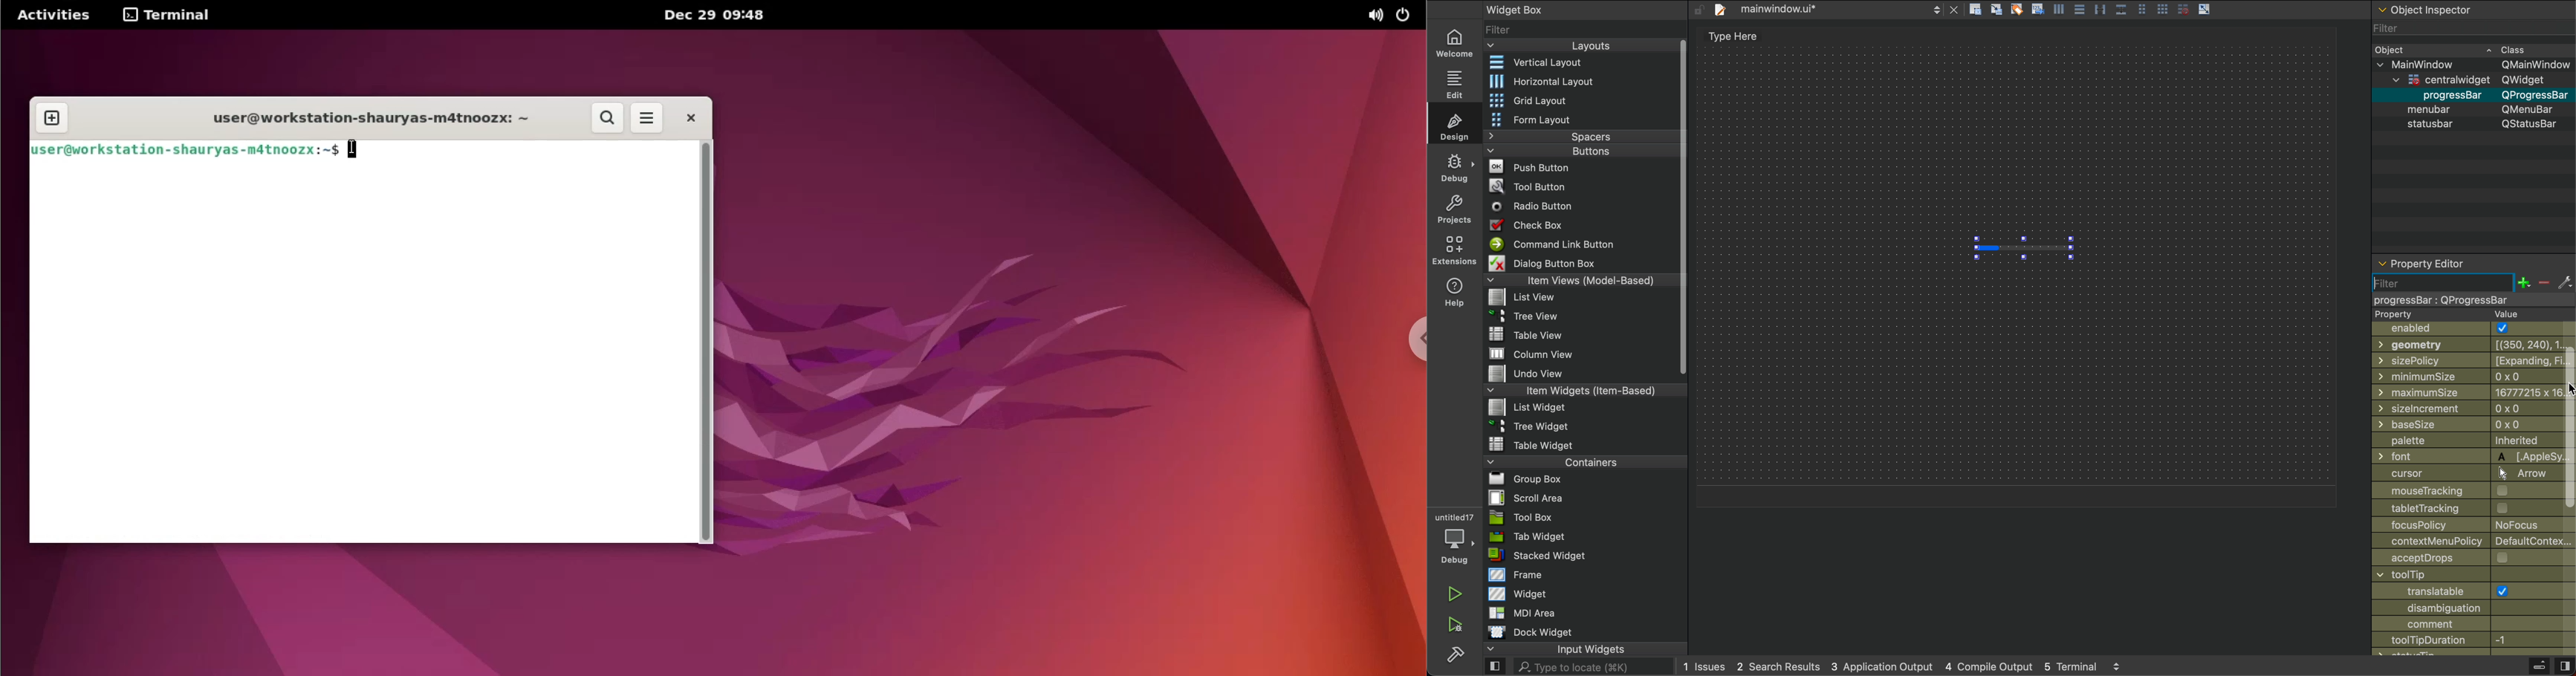 The height and width of the screenshot is (700, 2576). Describe the element at coordinates (1577, 280) in the screenshot. I see `Items View` at that location.